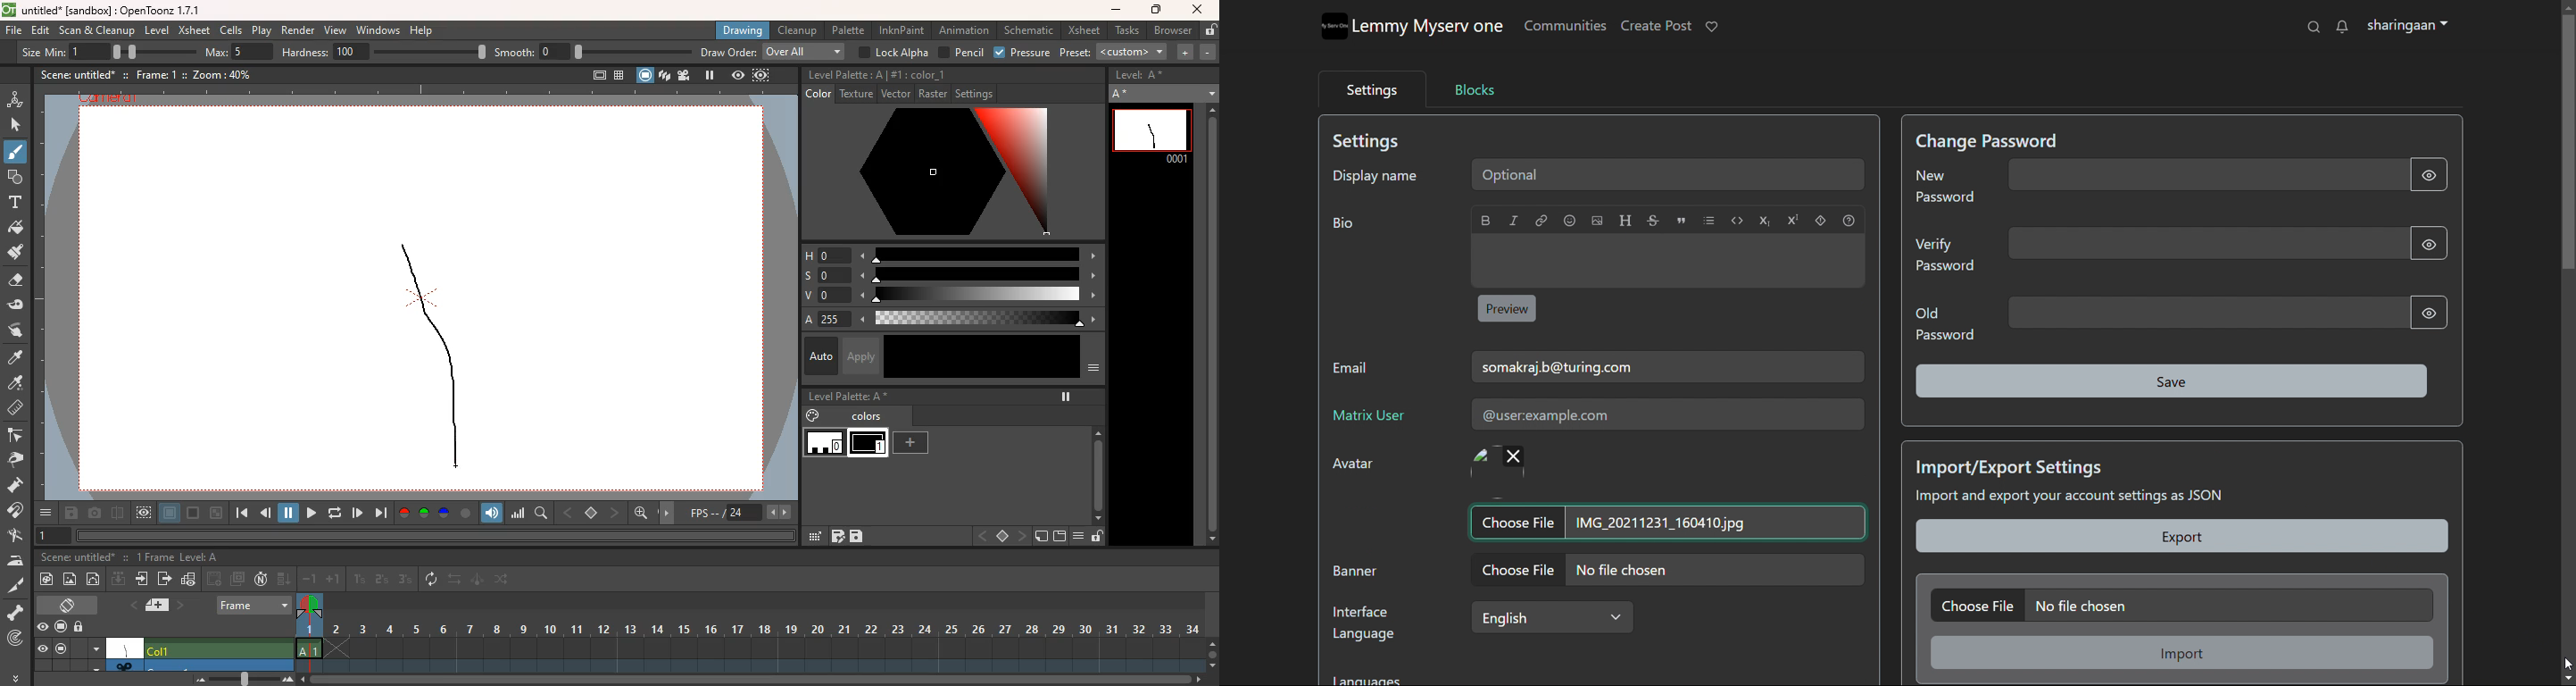 This screenshot has height=700, width=2576. Describe the element at coordinates (1150, 135) in the screenshot. I see `line 0001` at that location.